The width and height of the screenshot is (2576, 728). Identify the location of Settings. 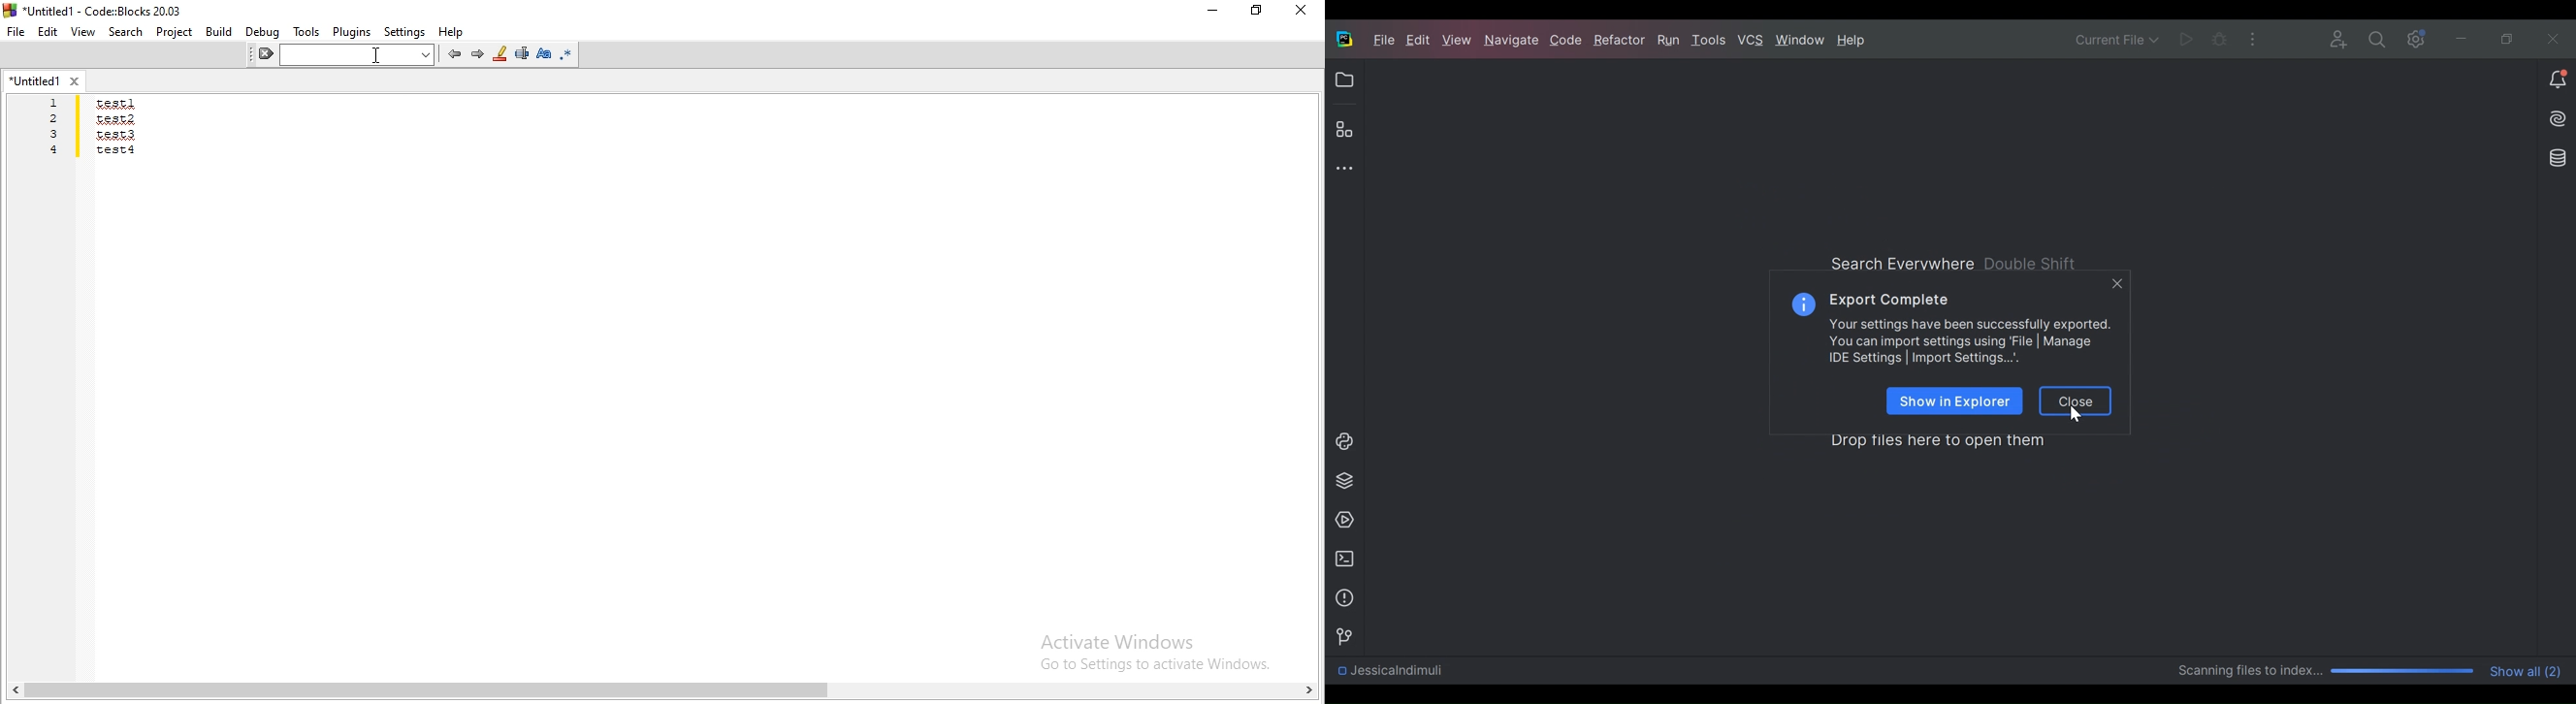
(2377, 38).